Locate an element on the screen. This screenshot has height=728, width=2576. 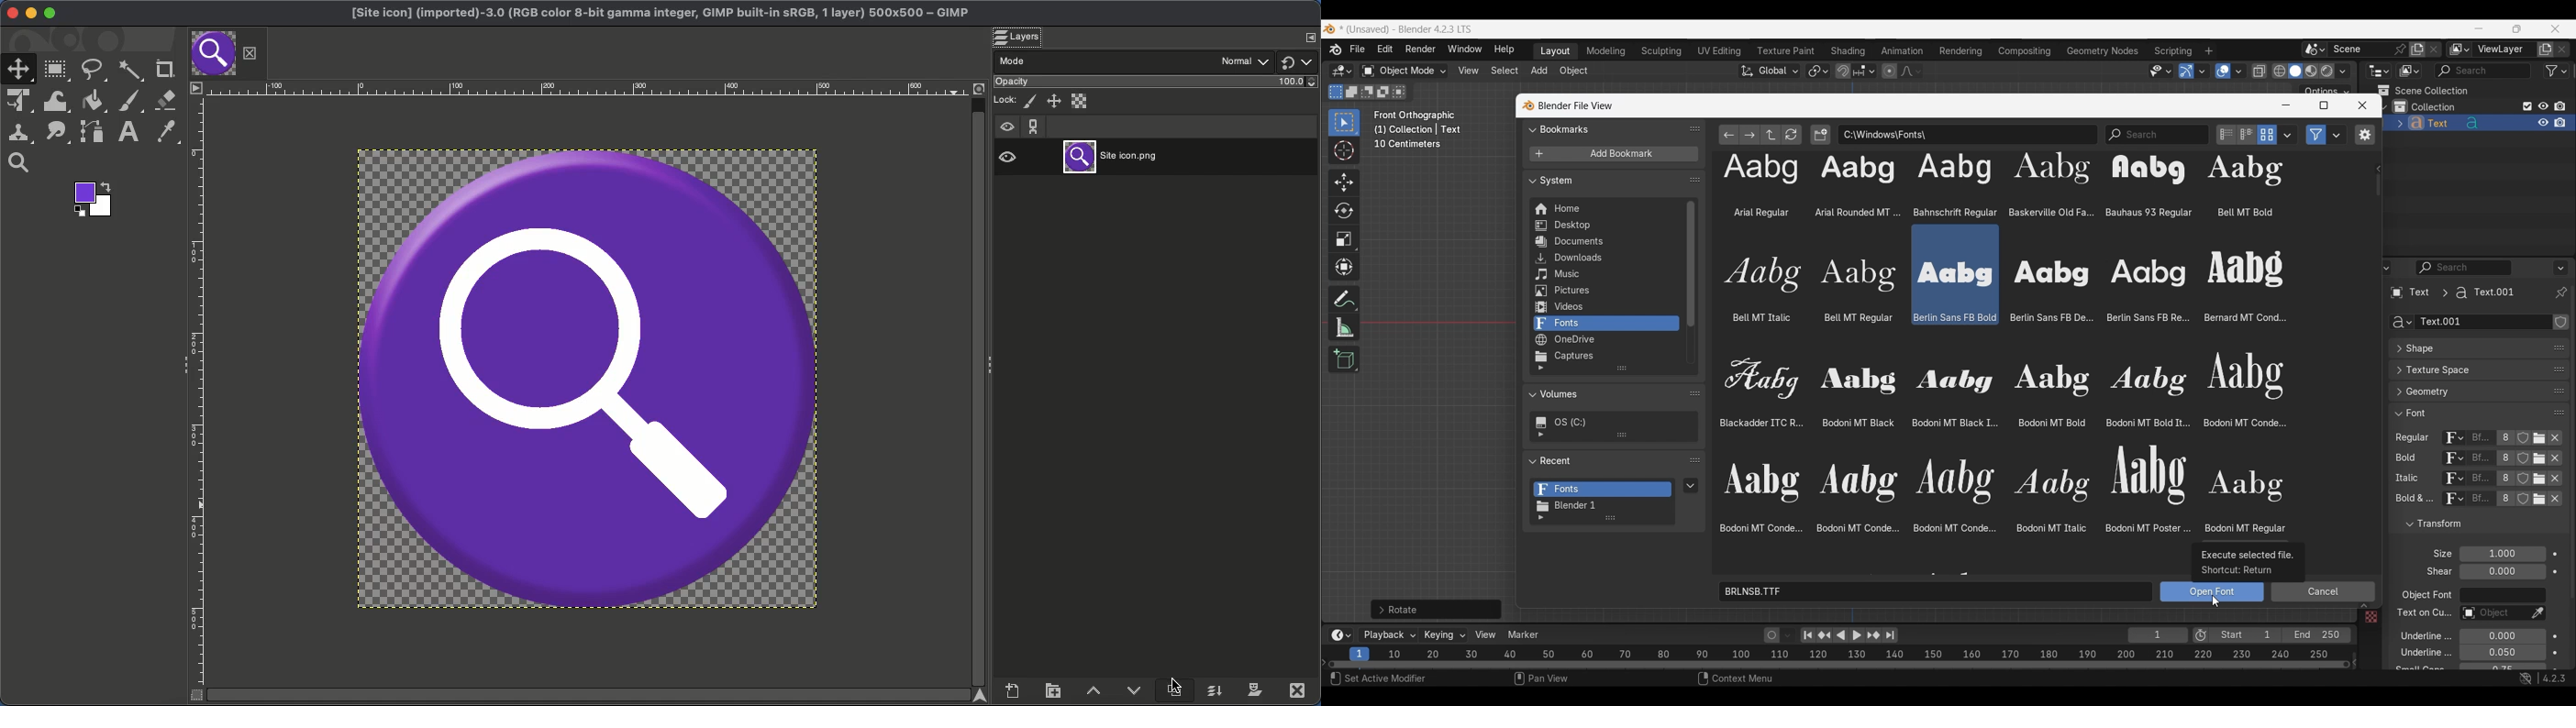
Unlink respective attribute is located at coordinates (2560, 439).